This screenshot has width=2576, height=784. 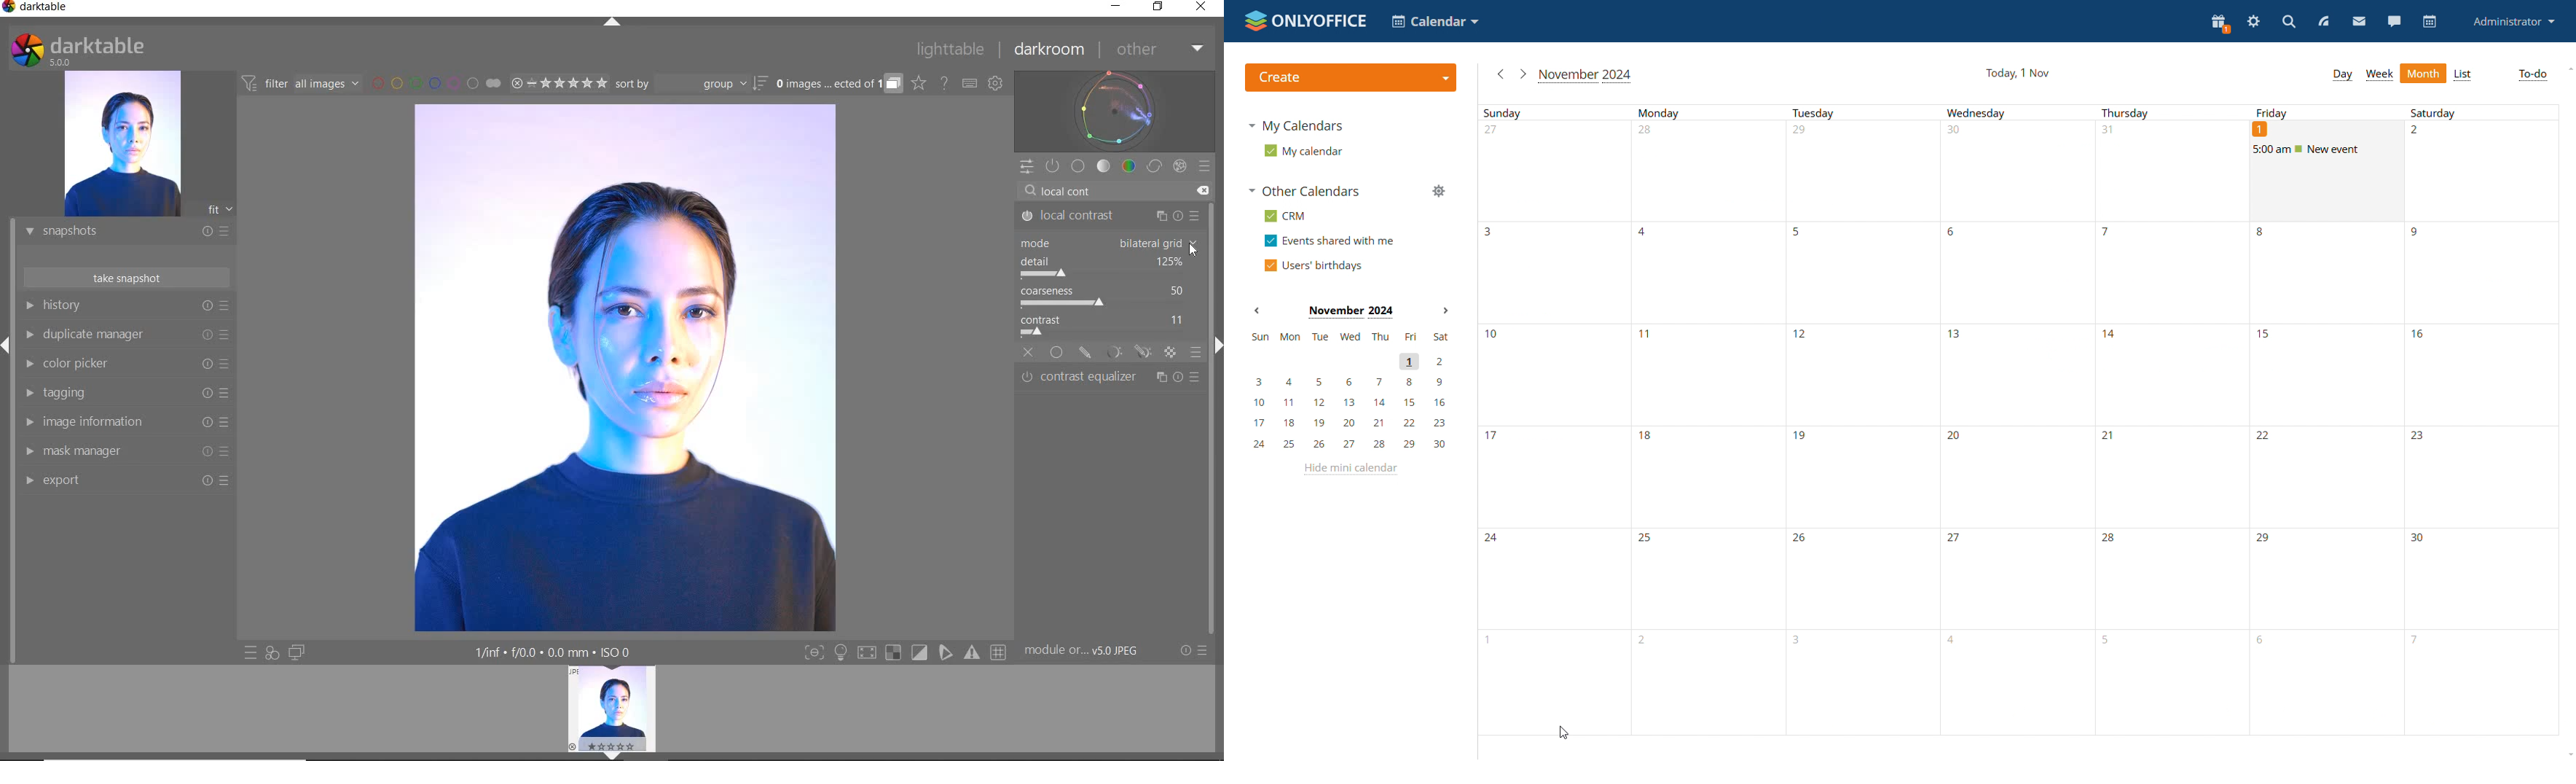 I want to click on manage, so click(x=1439, y=192).